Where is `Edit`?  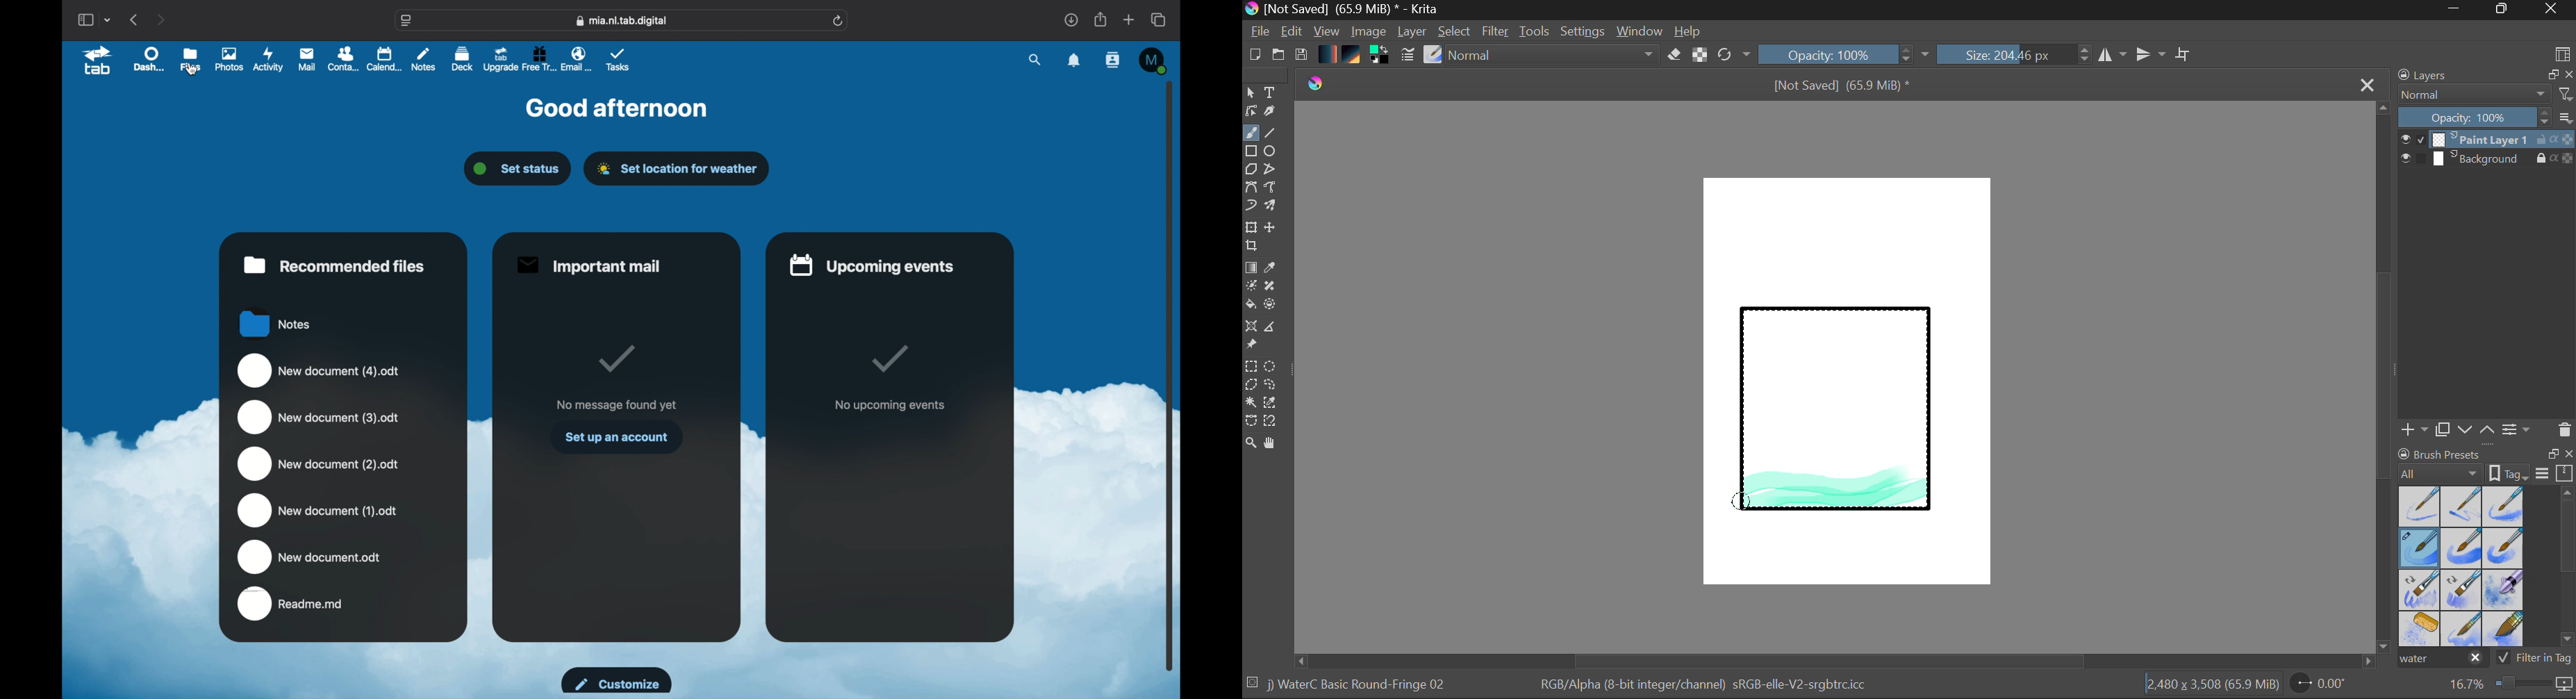 Edit is located at coordinates (1292, 33).